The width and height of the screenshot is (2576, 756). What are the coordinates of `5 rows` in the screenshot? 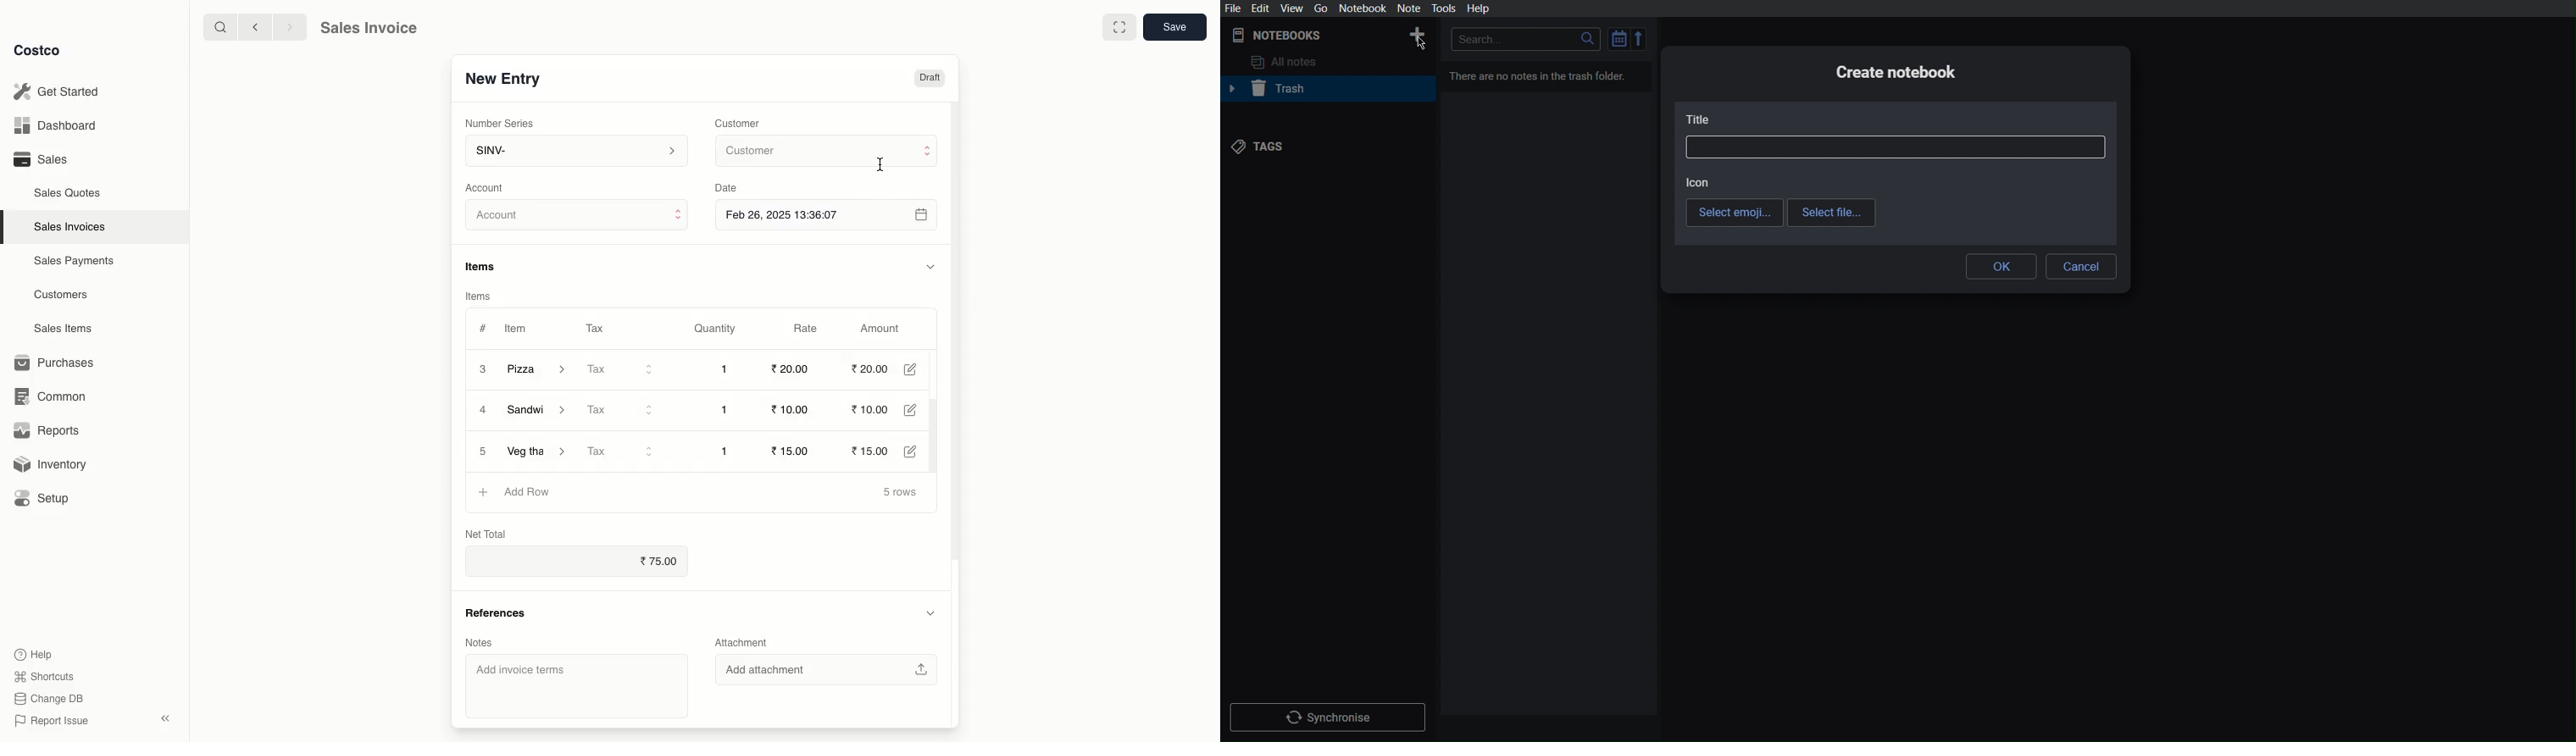 It's located at (901, 493).